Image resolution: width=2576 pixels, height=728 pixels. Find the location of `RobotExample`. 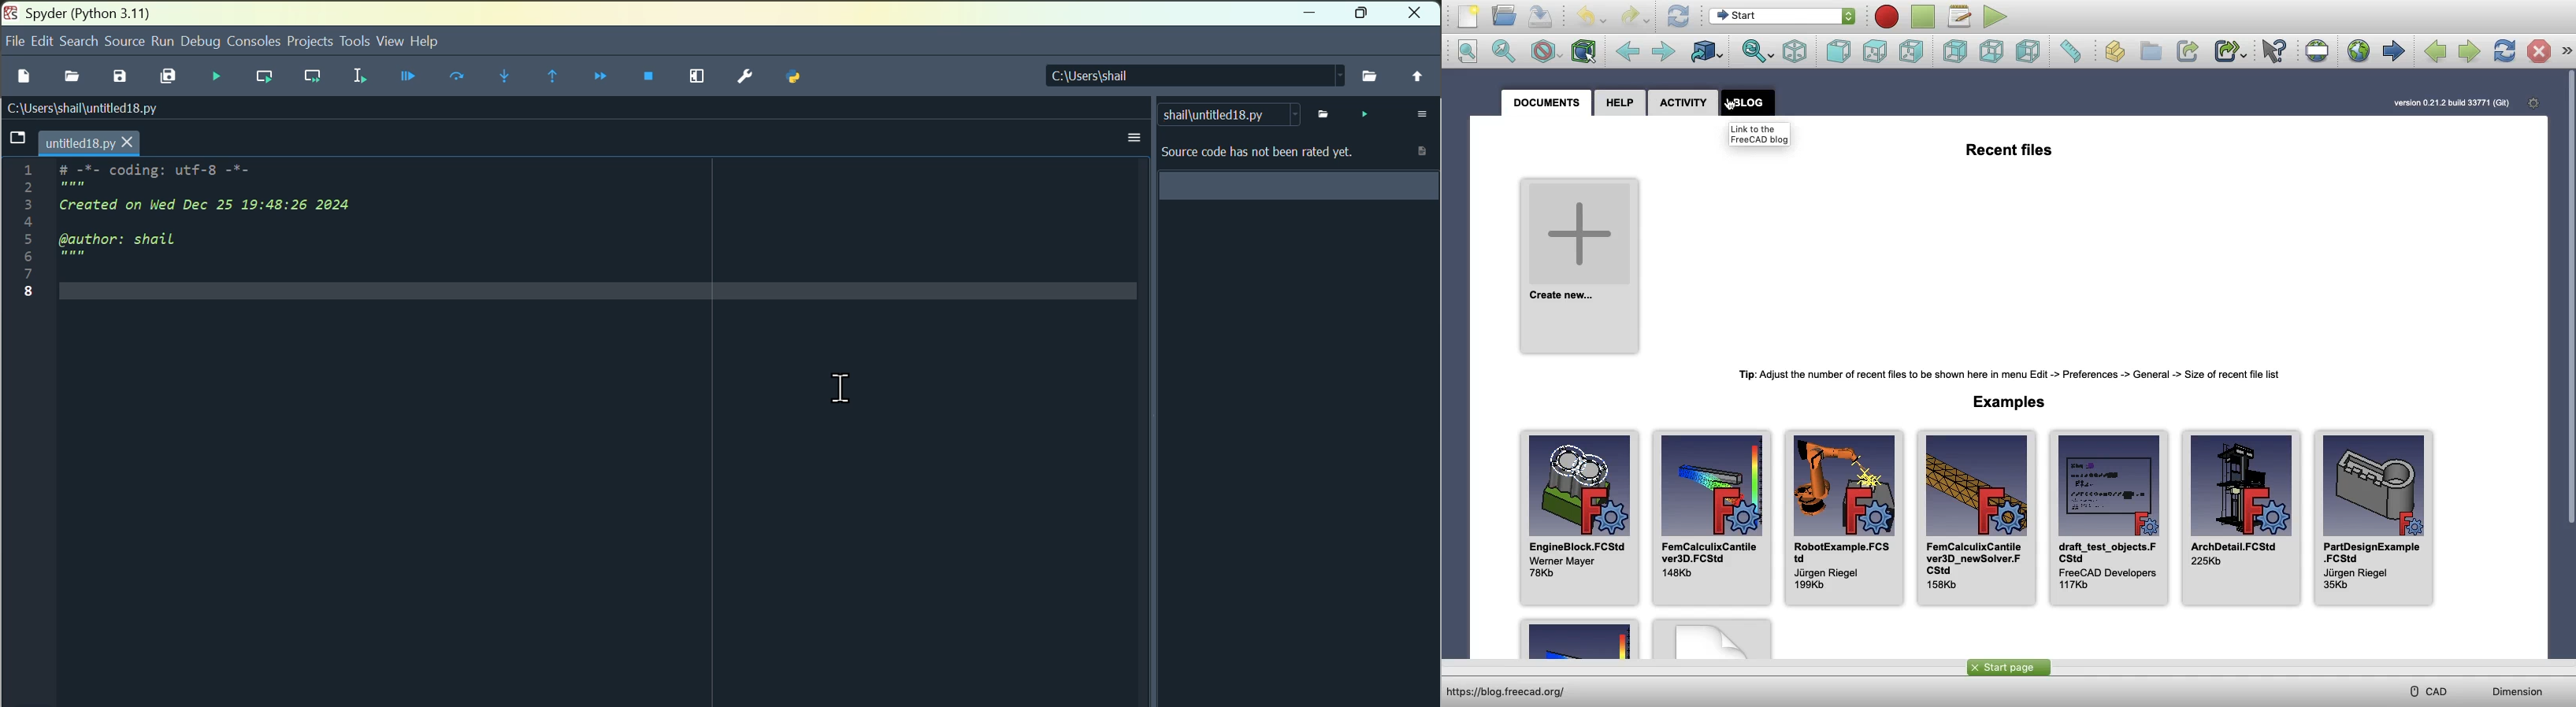

RobotExample is located at coordinates (1844, 516).